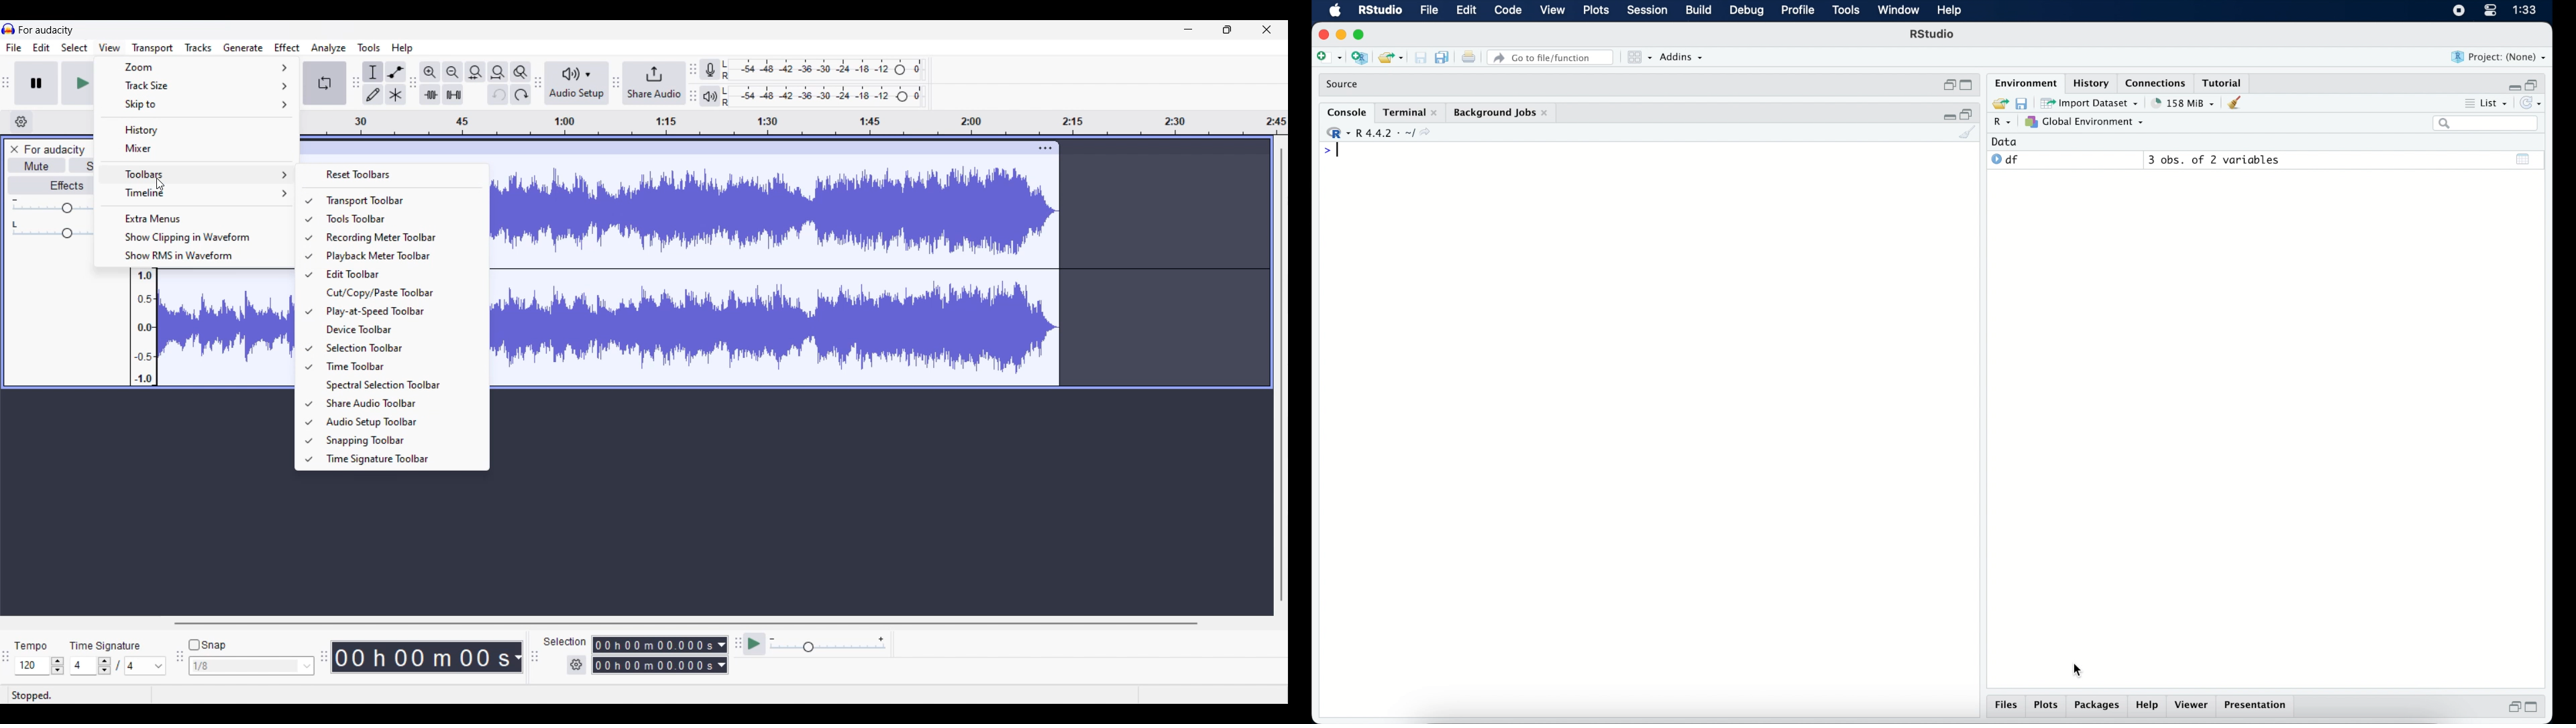 The height and width of the screenshot is (728, 2576). What do you see at coordinates (2490, 103) in the screenshot?
I see `list` at bounding box center [2490, 103].